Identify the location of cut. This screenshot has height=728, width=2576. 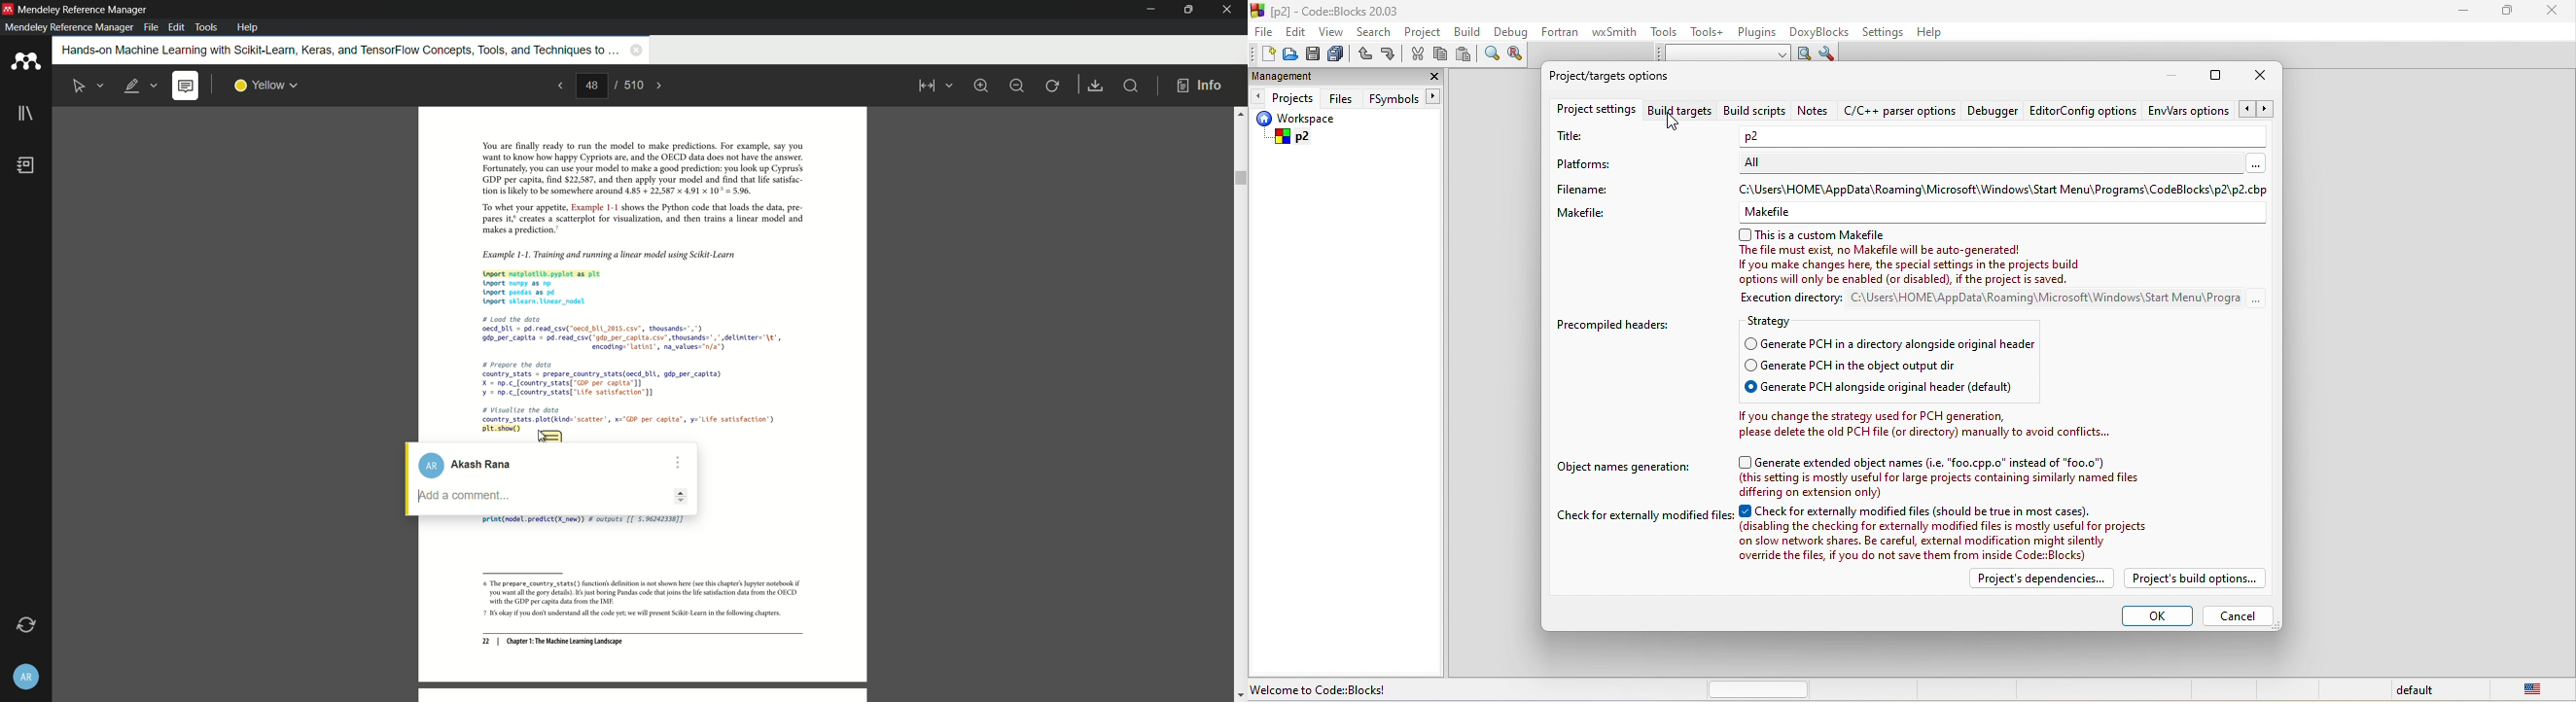
(1418, 56).